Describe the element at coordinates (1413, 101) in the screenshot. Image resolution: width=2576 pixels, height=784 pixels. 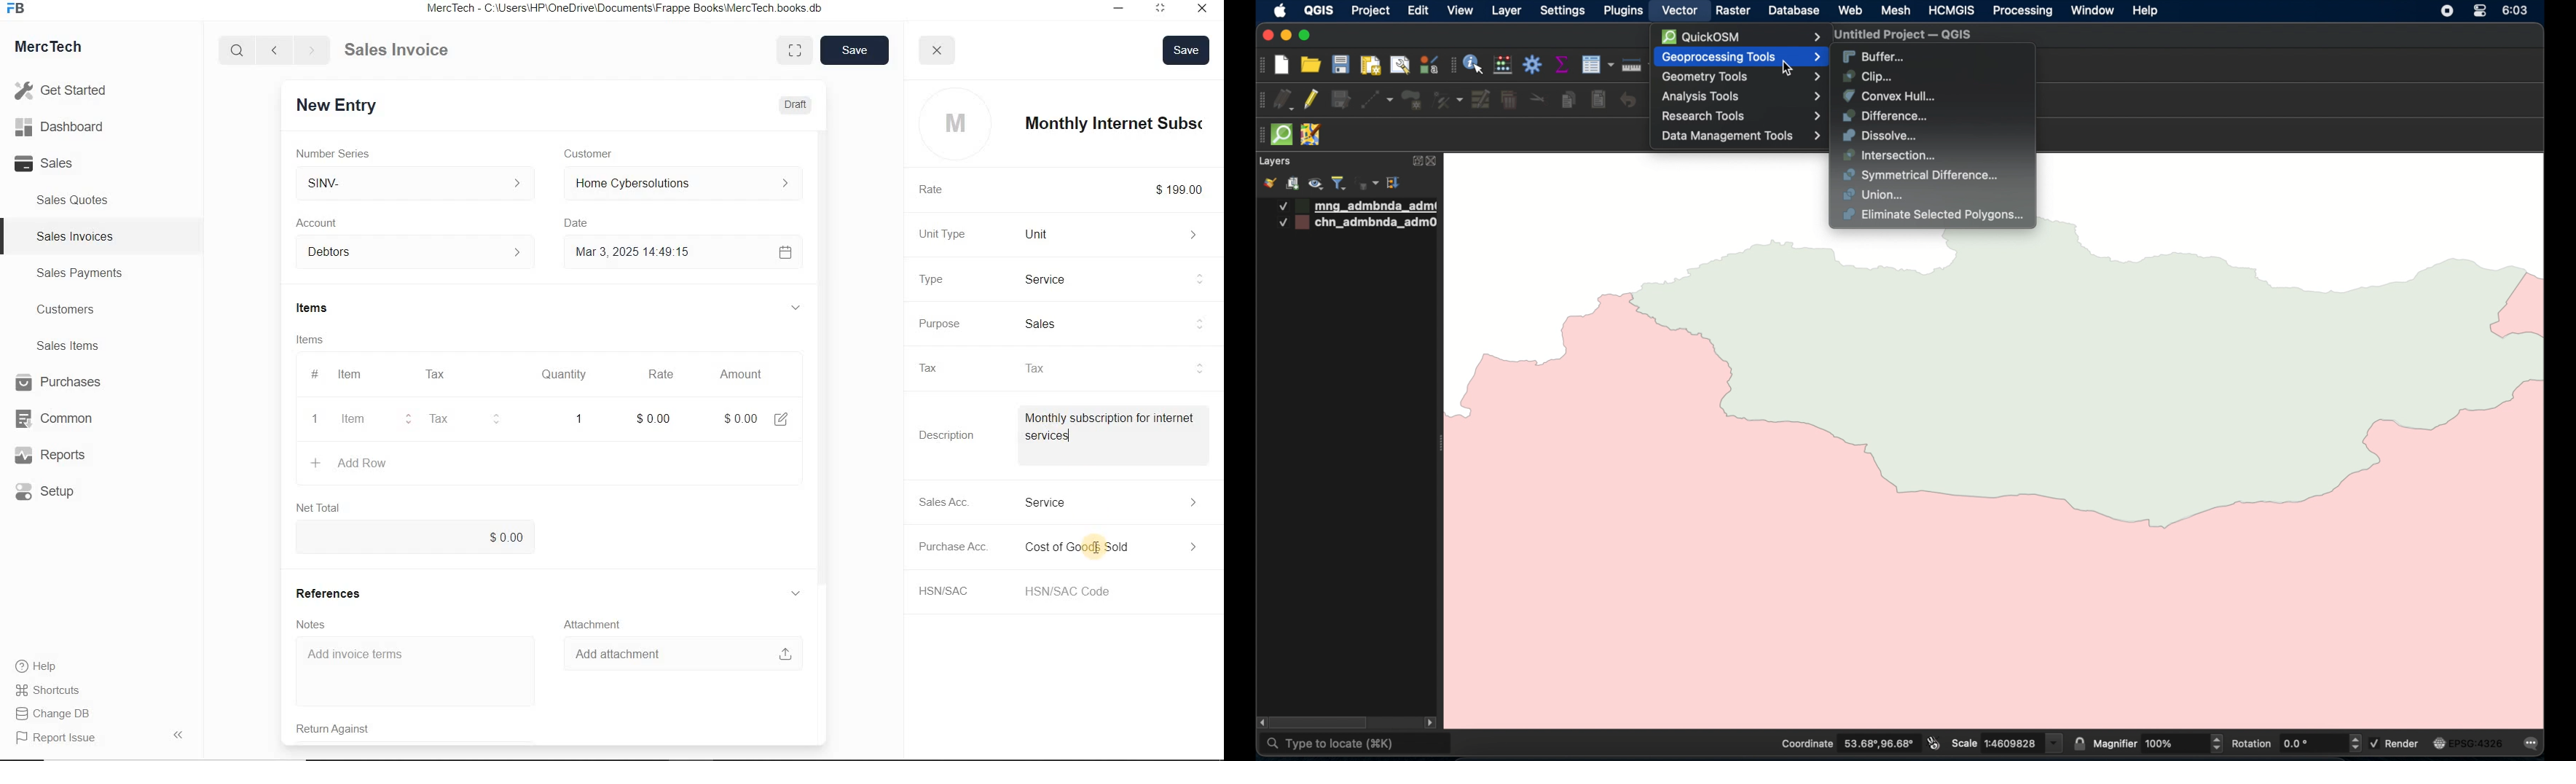
I see `add polygon` at that location.